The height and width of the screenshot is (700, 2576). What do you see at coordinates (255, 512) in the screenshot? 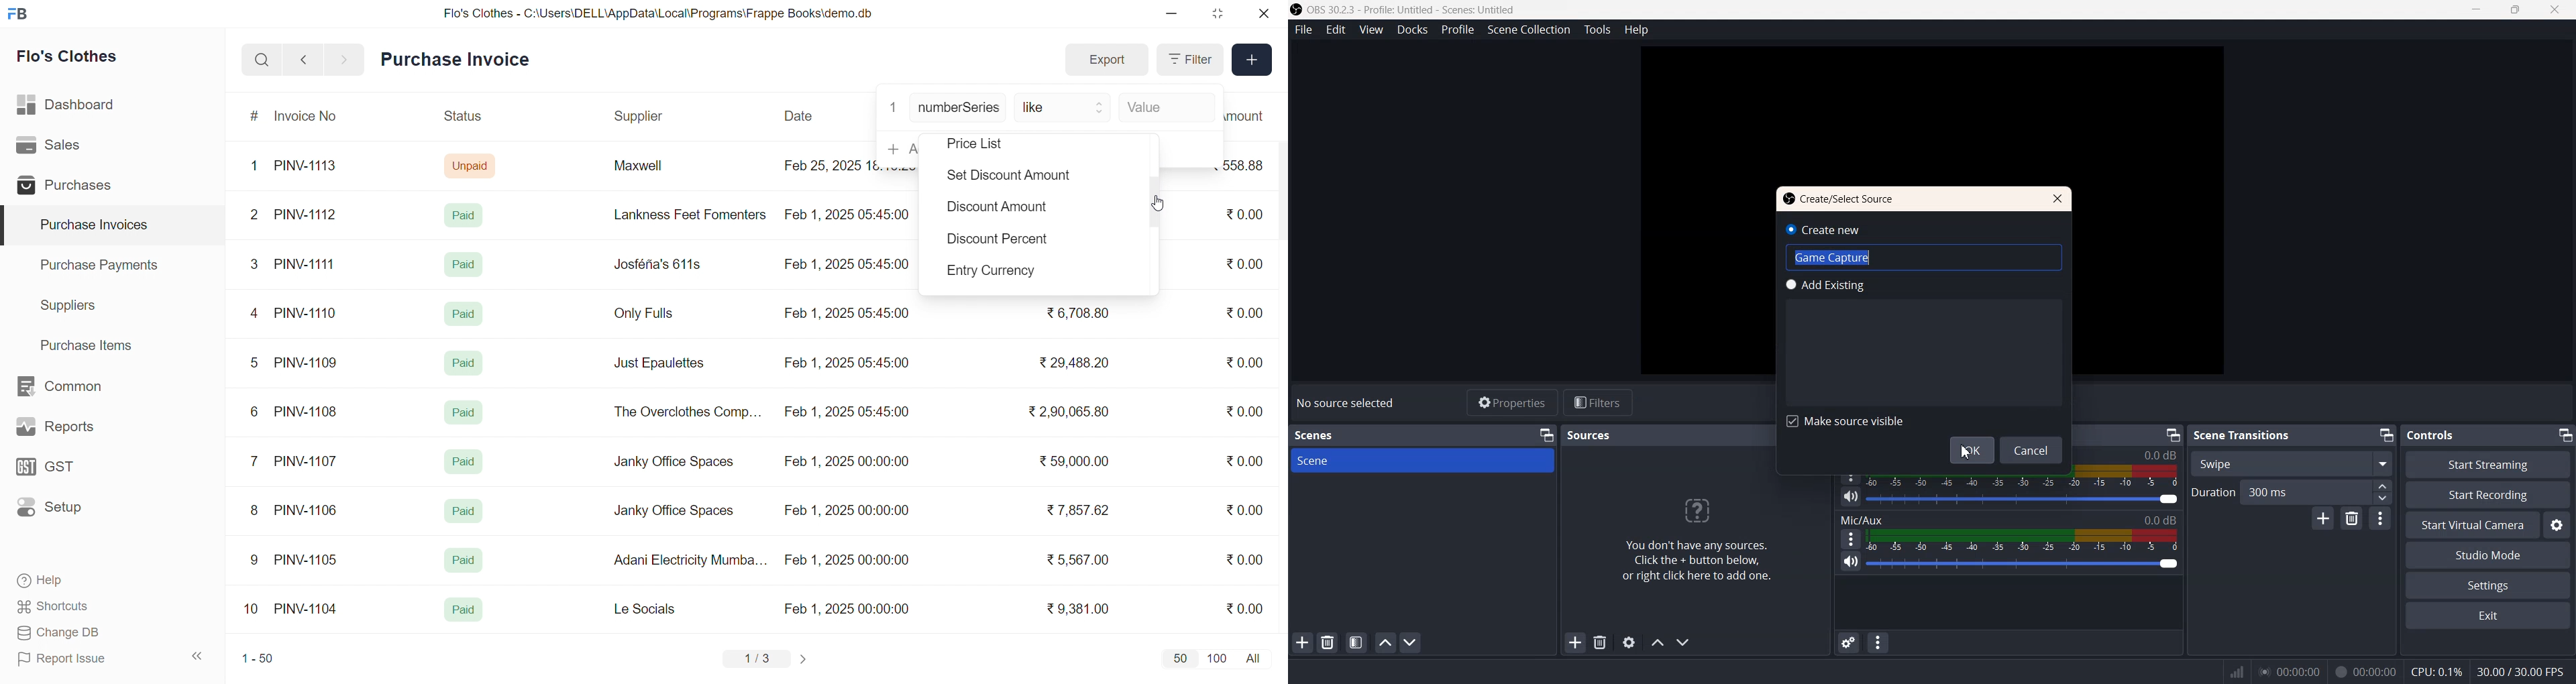
I see `8` at bounding box center [255, 512].